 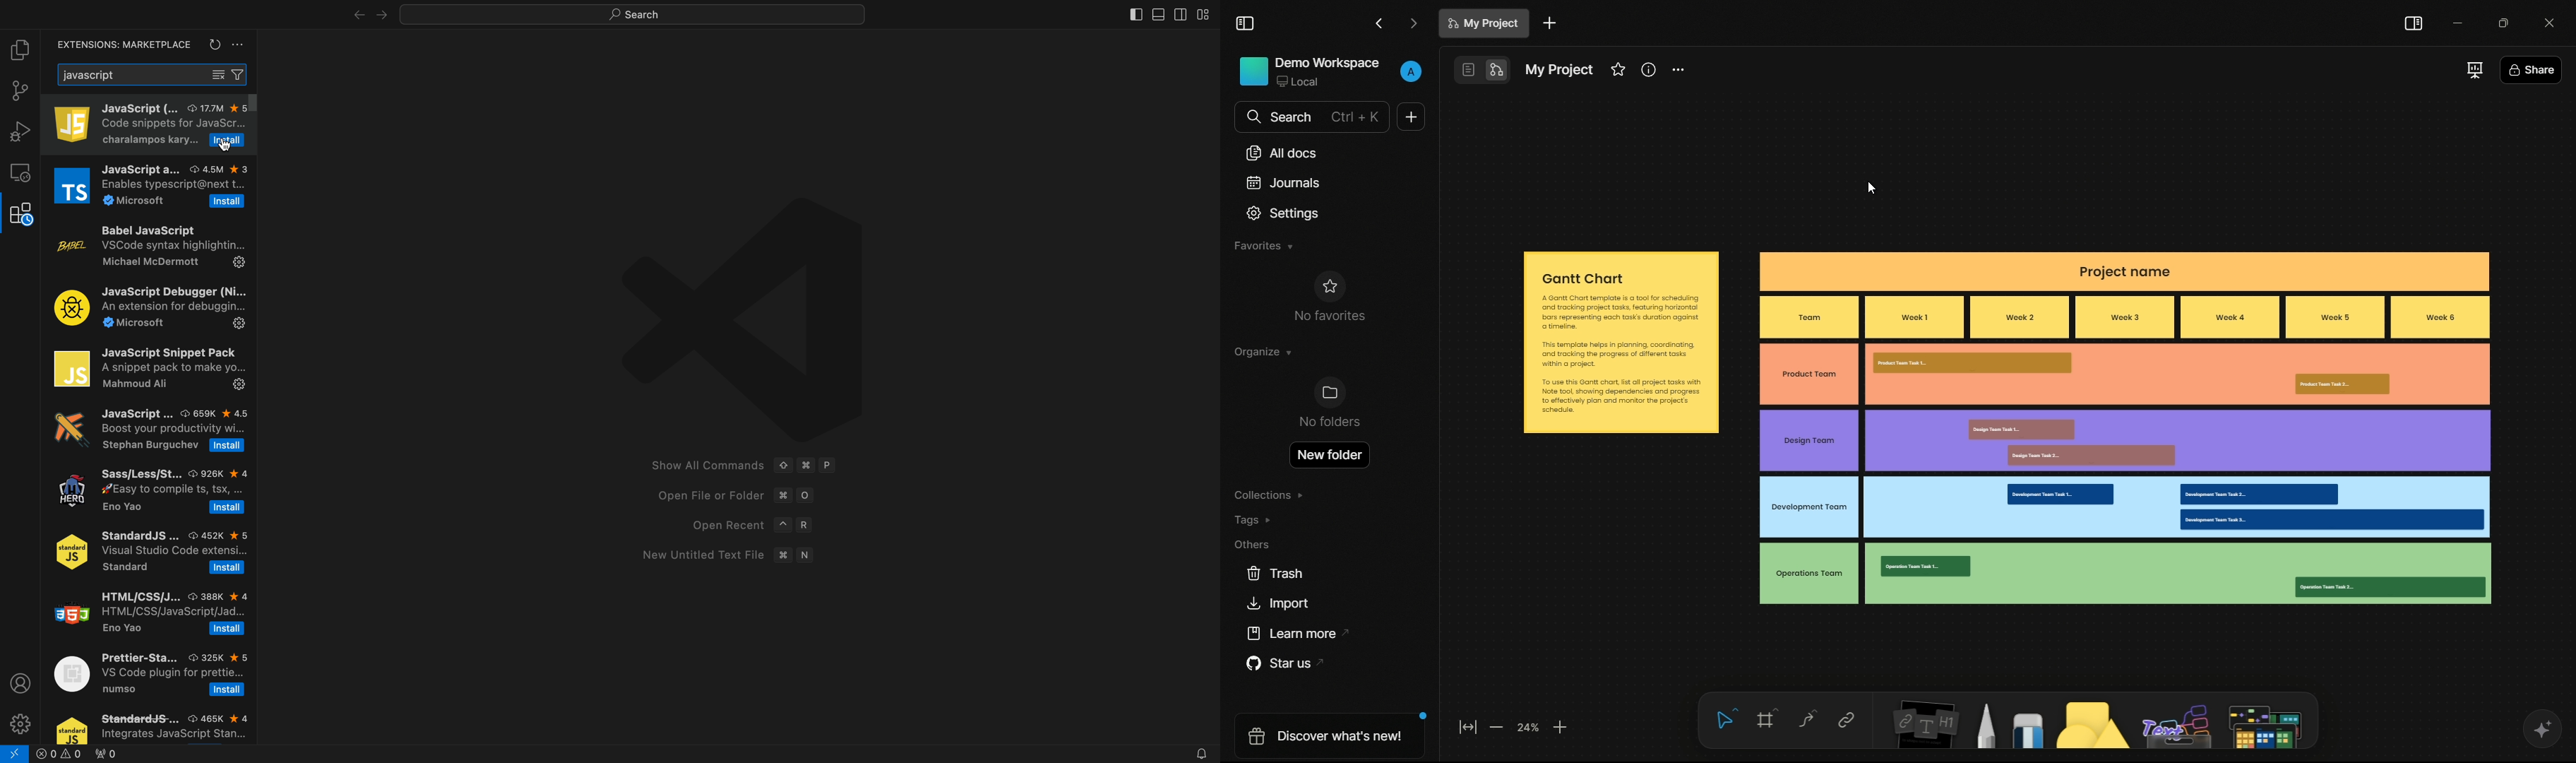 What do you see at coordinates (728, 497) in the screenshot?
I see `open file or folder` at bounding box center [728, 497].